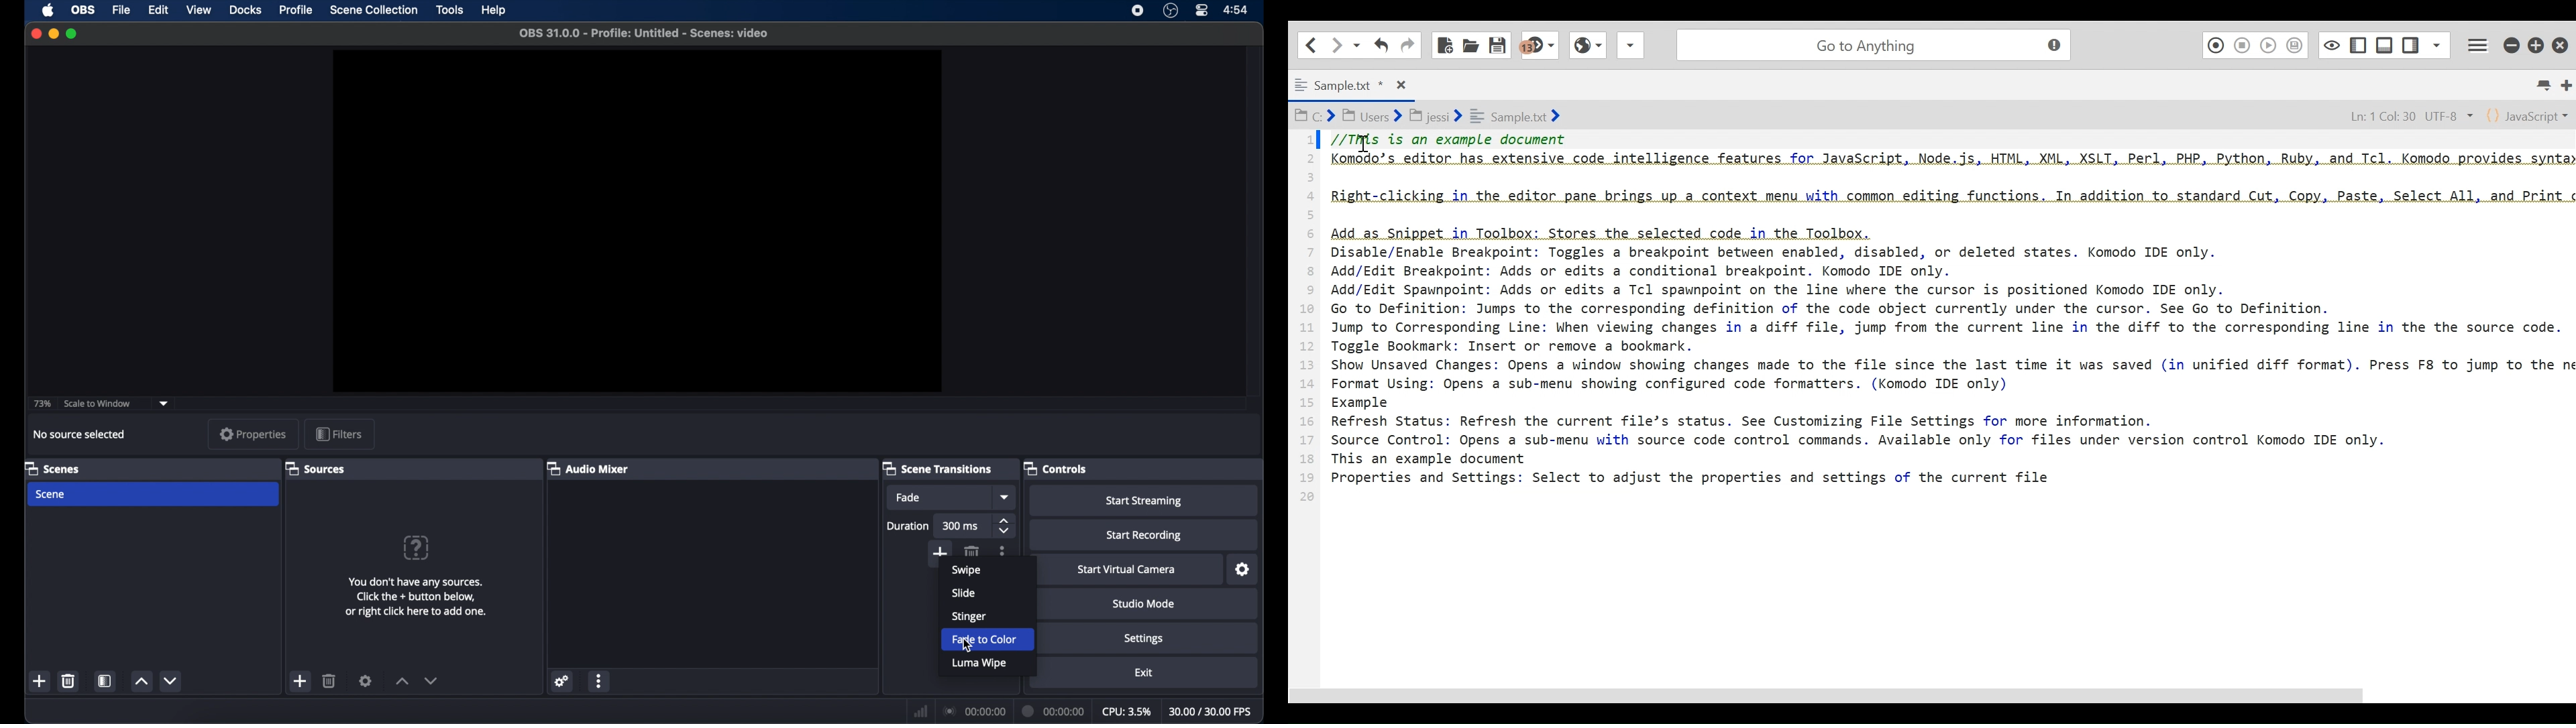 This screenshot has height=728, width=2576. Describe the element at coordinates (1003, 550) in the screenshot. I see `more options` at that location.